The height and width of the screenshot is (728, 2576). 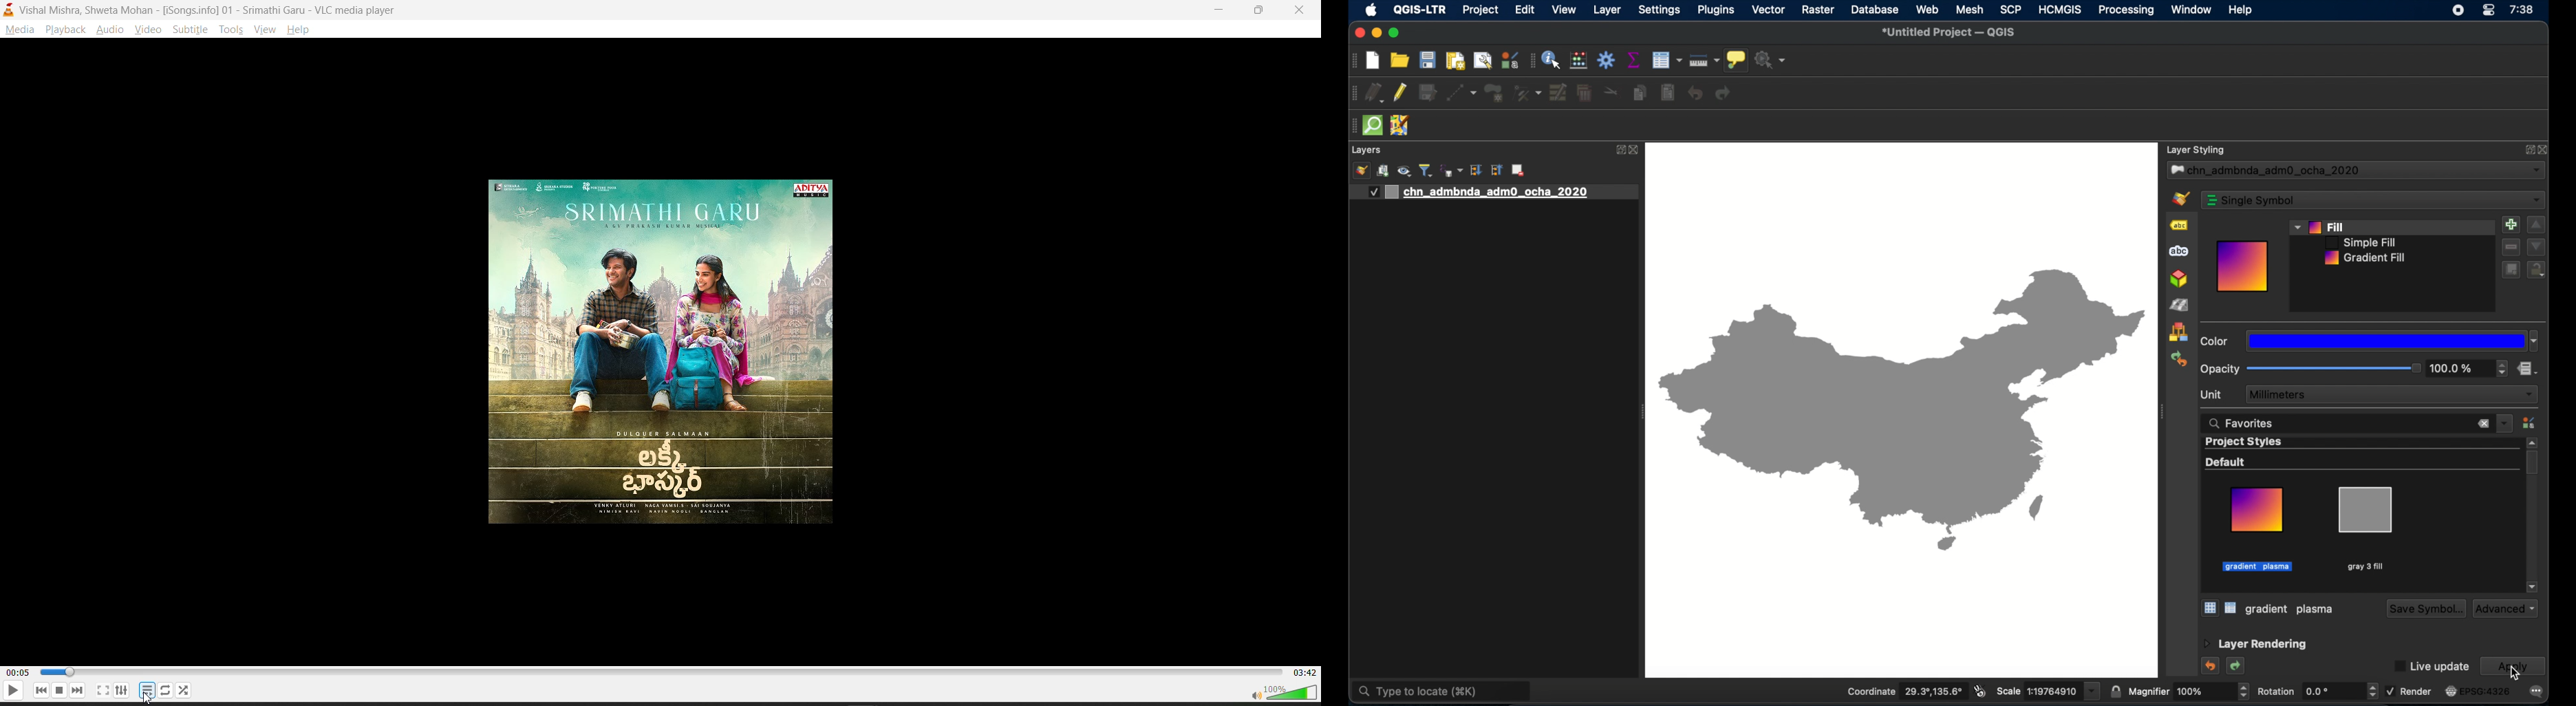 What do you see at coordinates (1607, 10) in the screenshot?
I see `layer` at bounding box center [1607, 10].